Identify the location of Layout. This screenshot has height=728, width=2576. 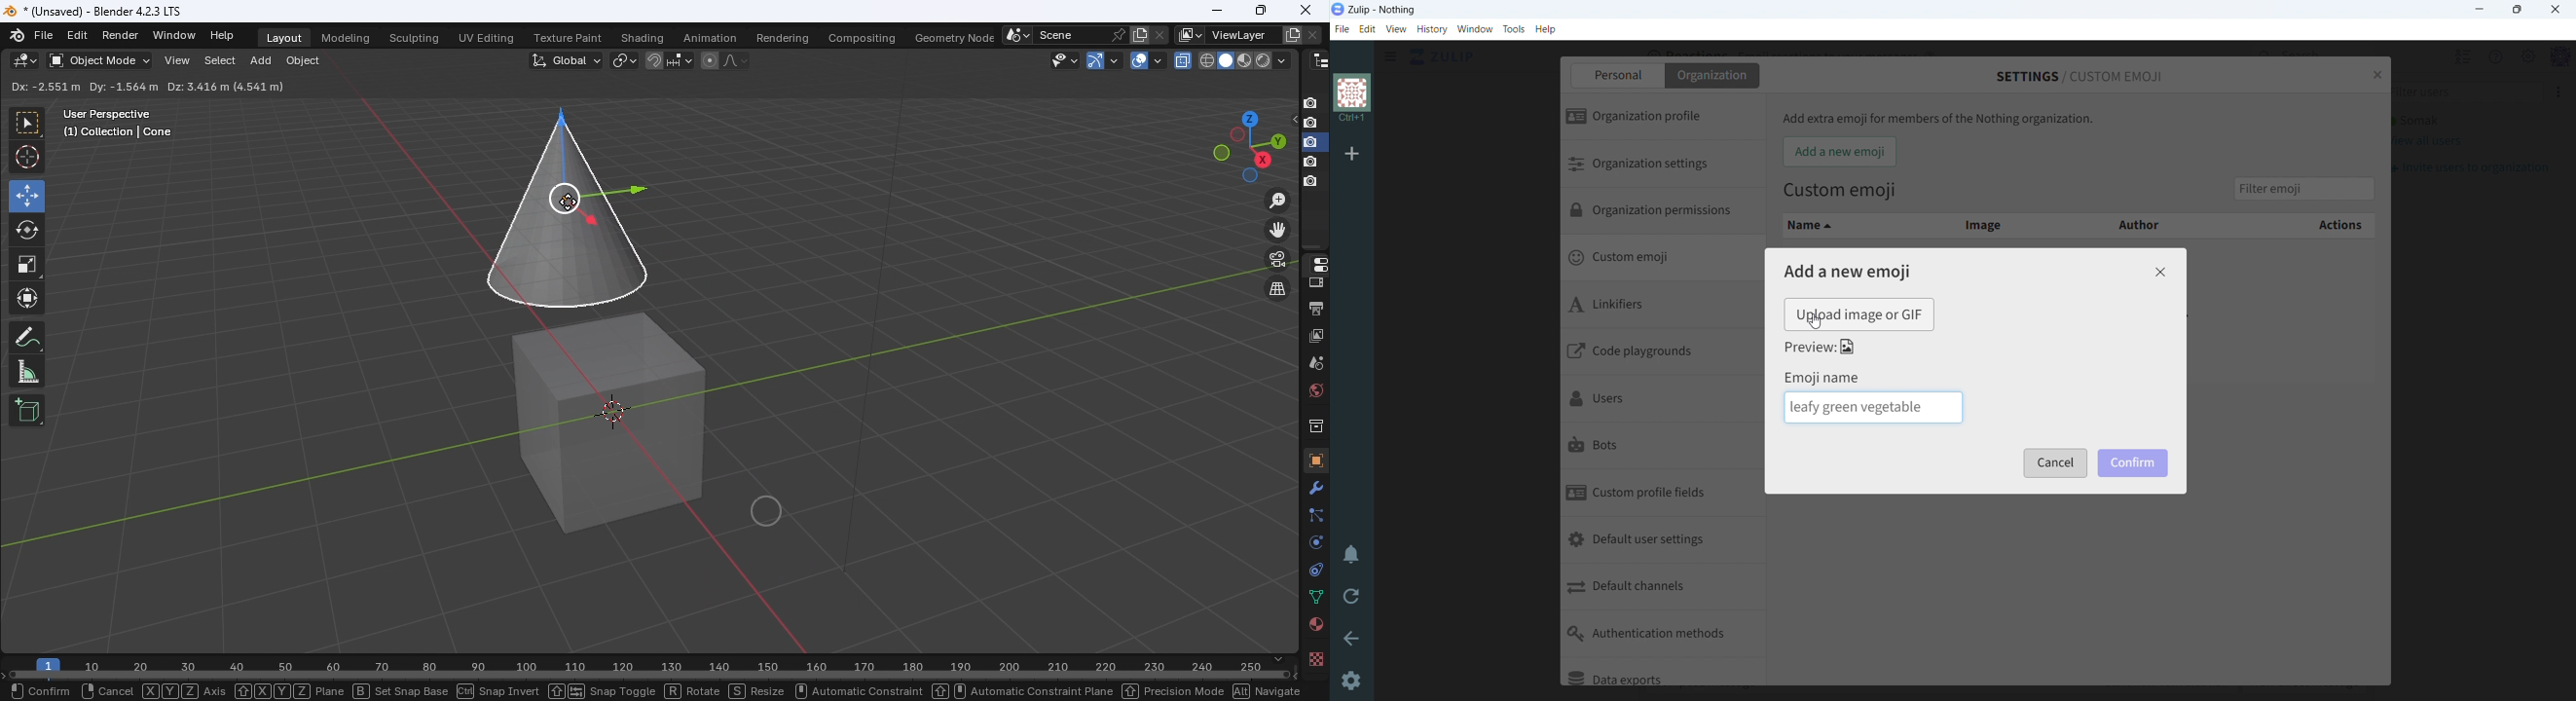
(285, 38).